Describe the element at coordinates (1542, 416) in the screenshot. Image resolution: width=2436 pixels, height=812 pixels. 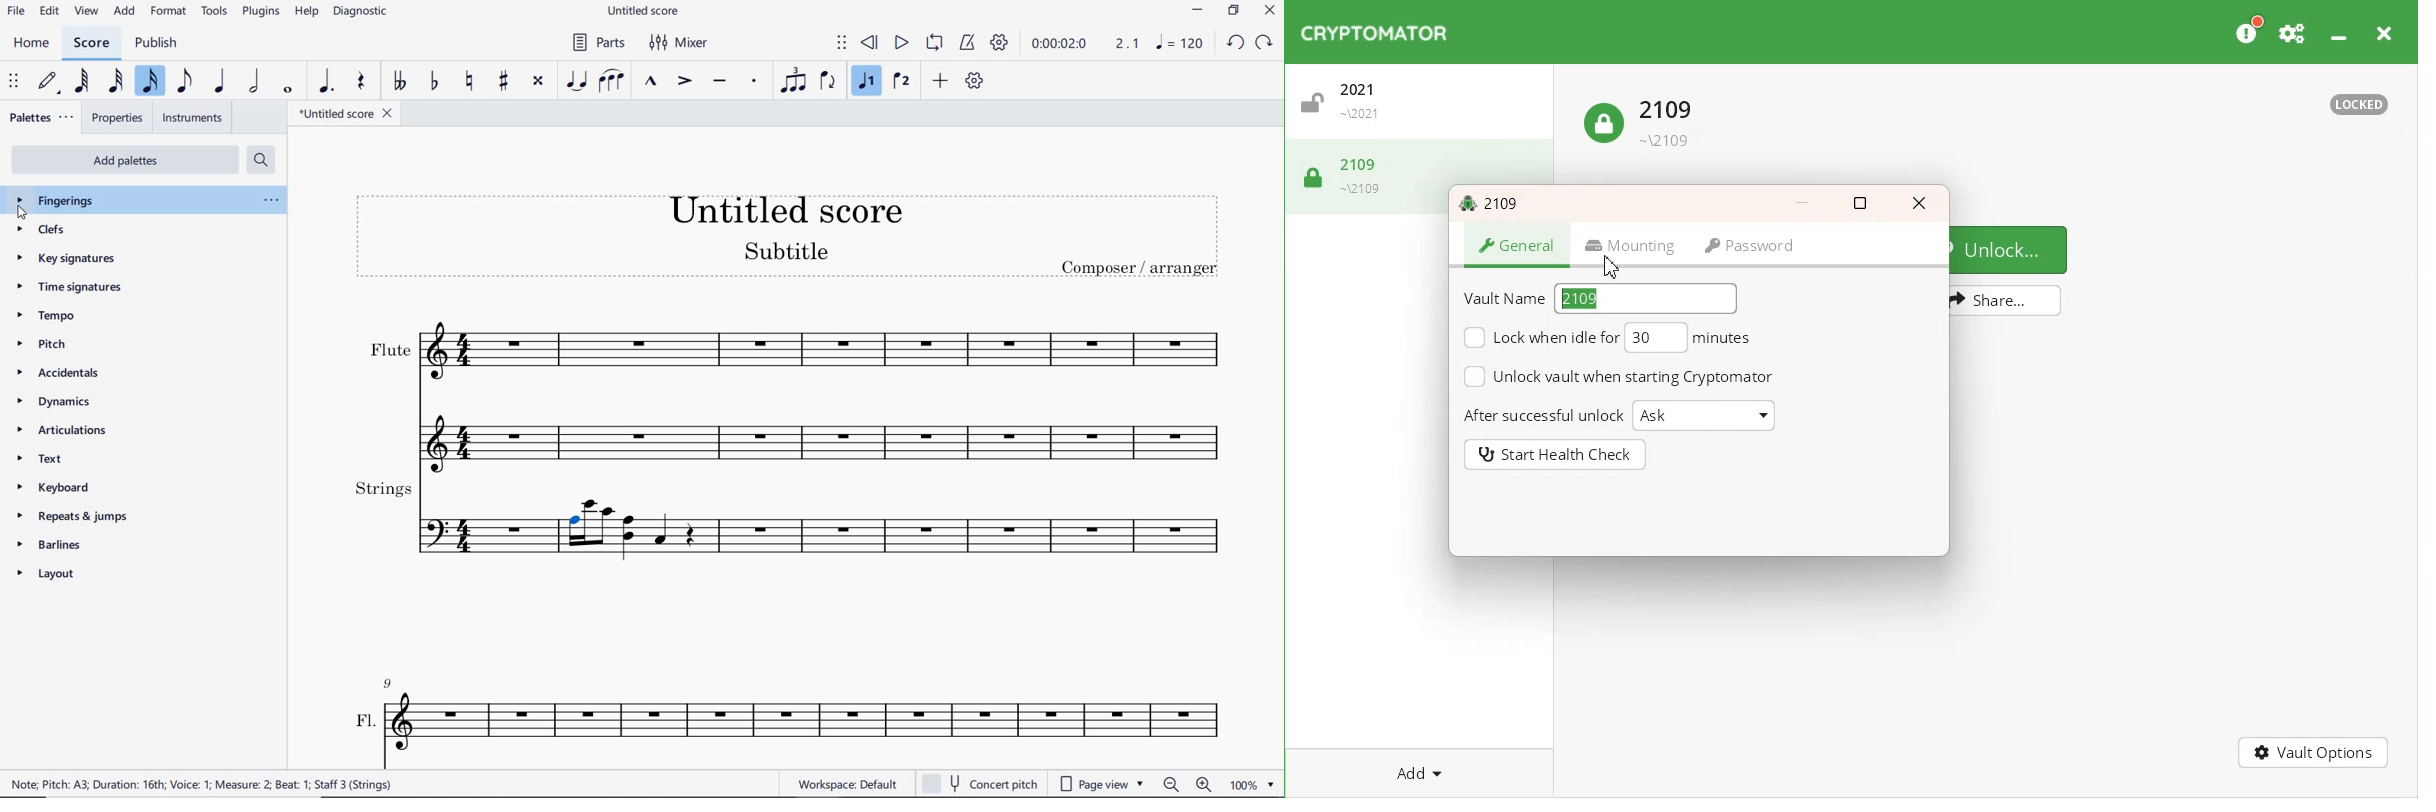
I see `After successful unlock` at that location.